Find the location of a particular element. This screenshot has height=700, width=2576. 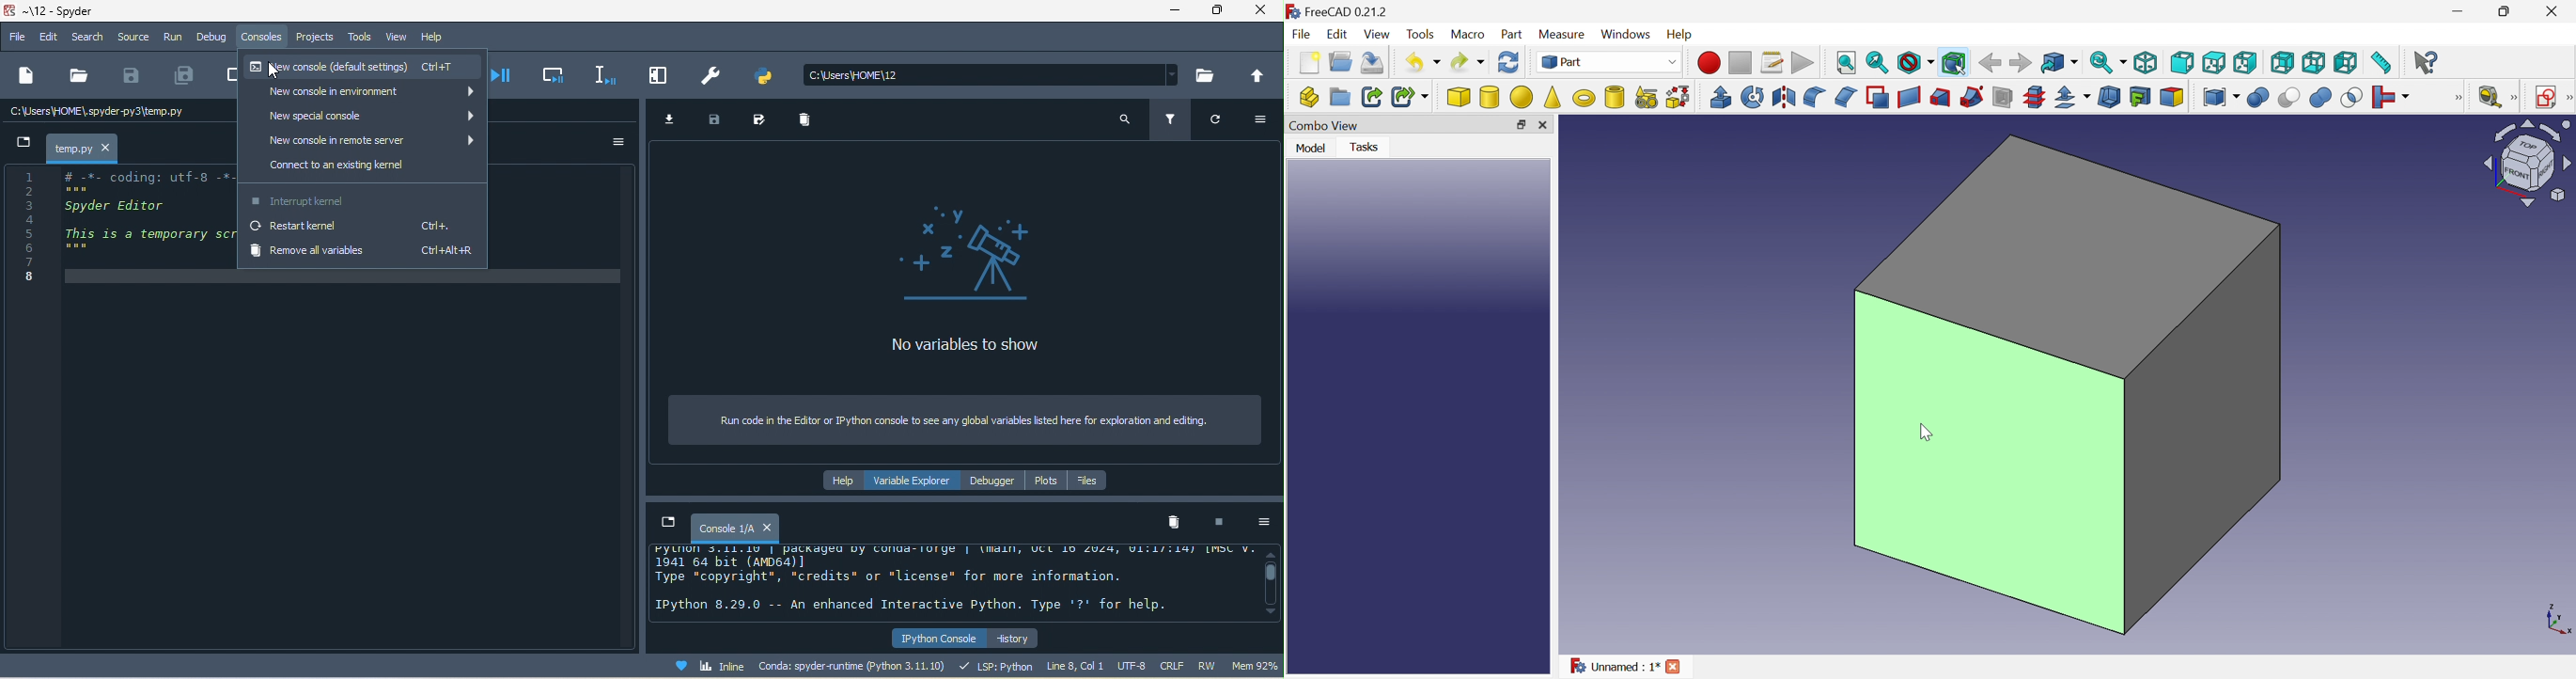

title is located at coordinates (79, 11).